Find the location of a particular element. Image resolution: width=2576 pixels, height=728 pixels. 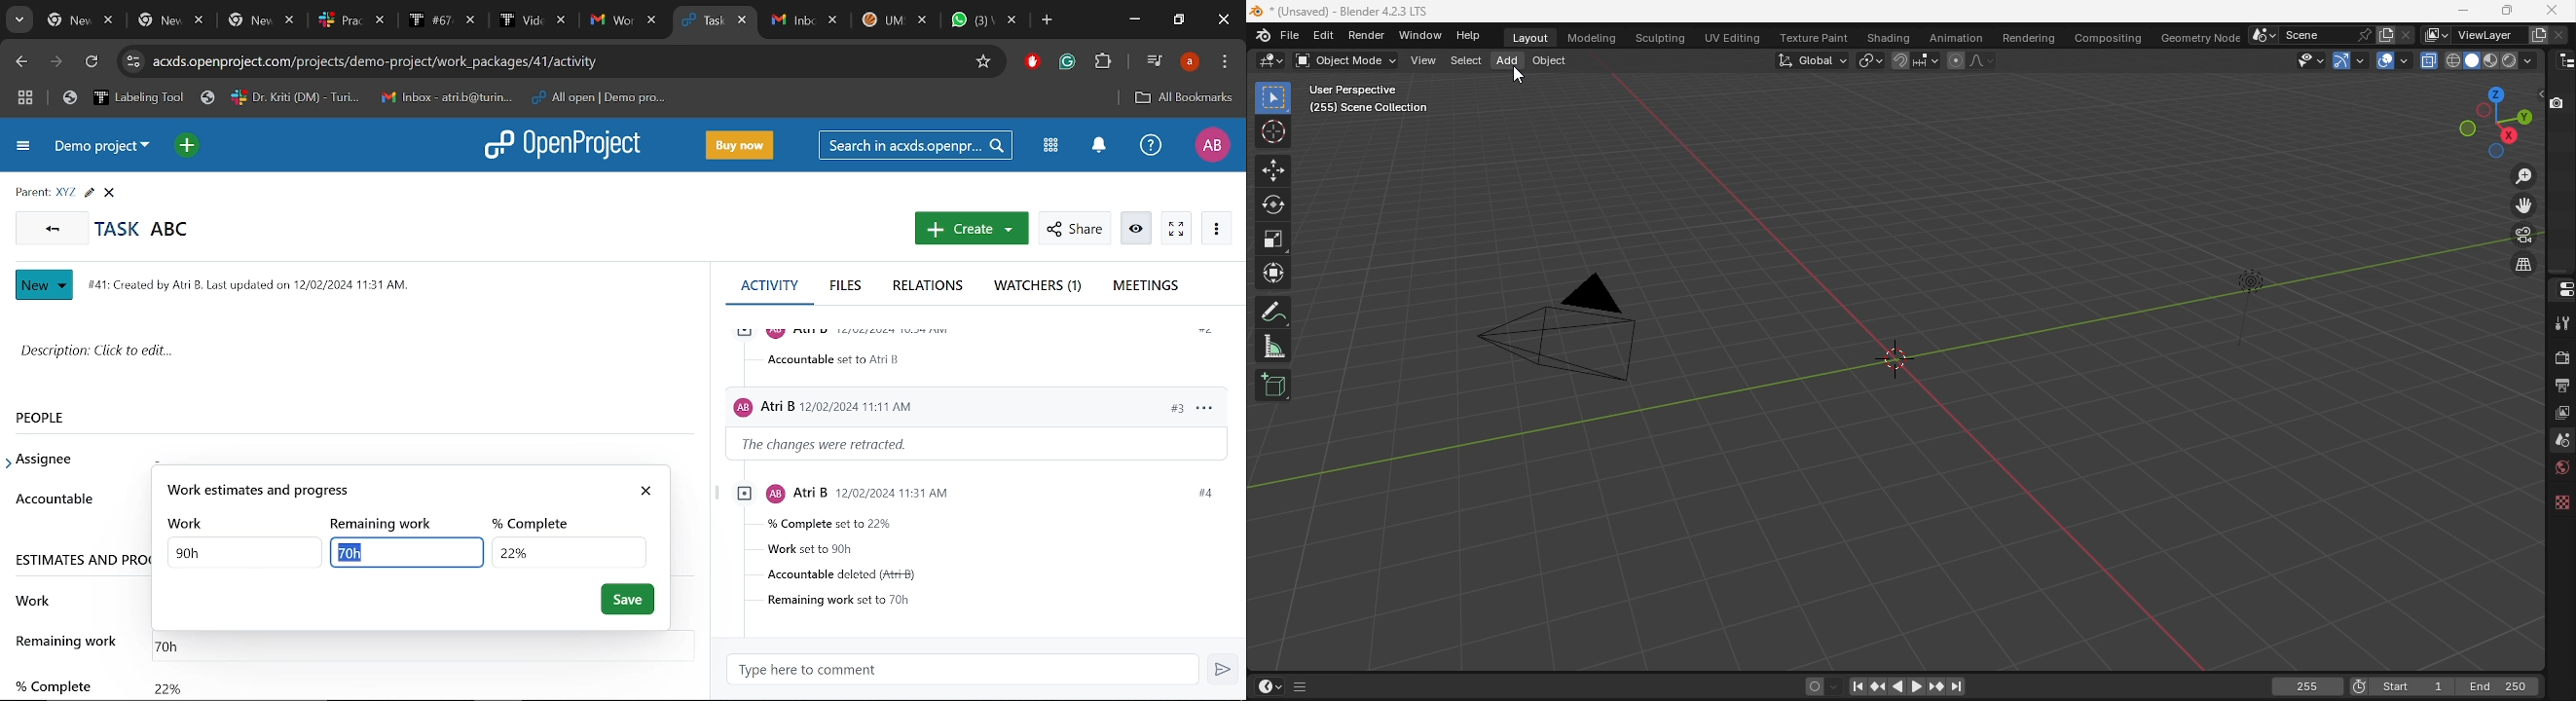

accountable is located at coordinates (54, 498).